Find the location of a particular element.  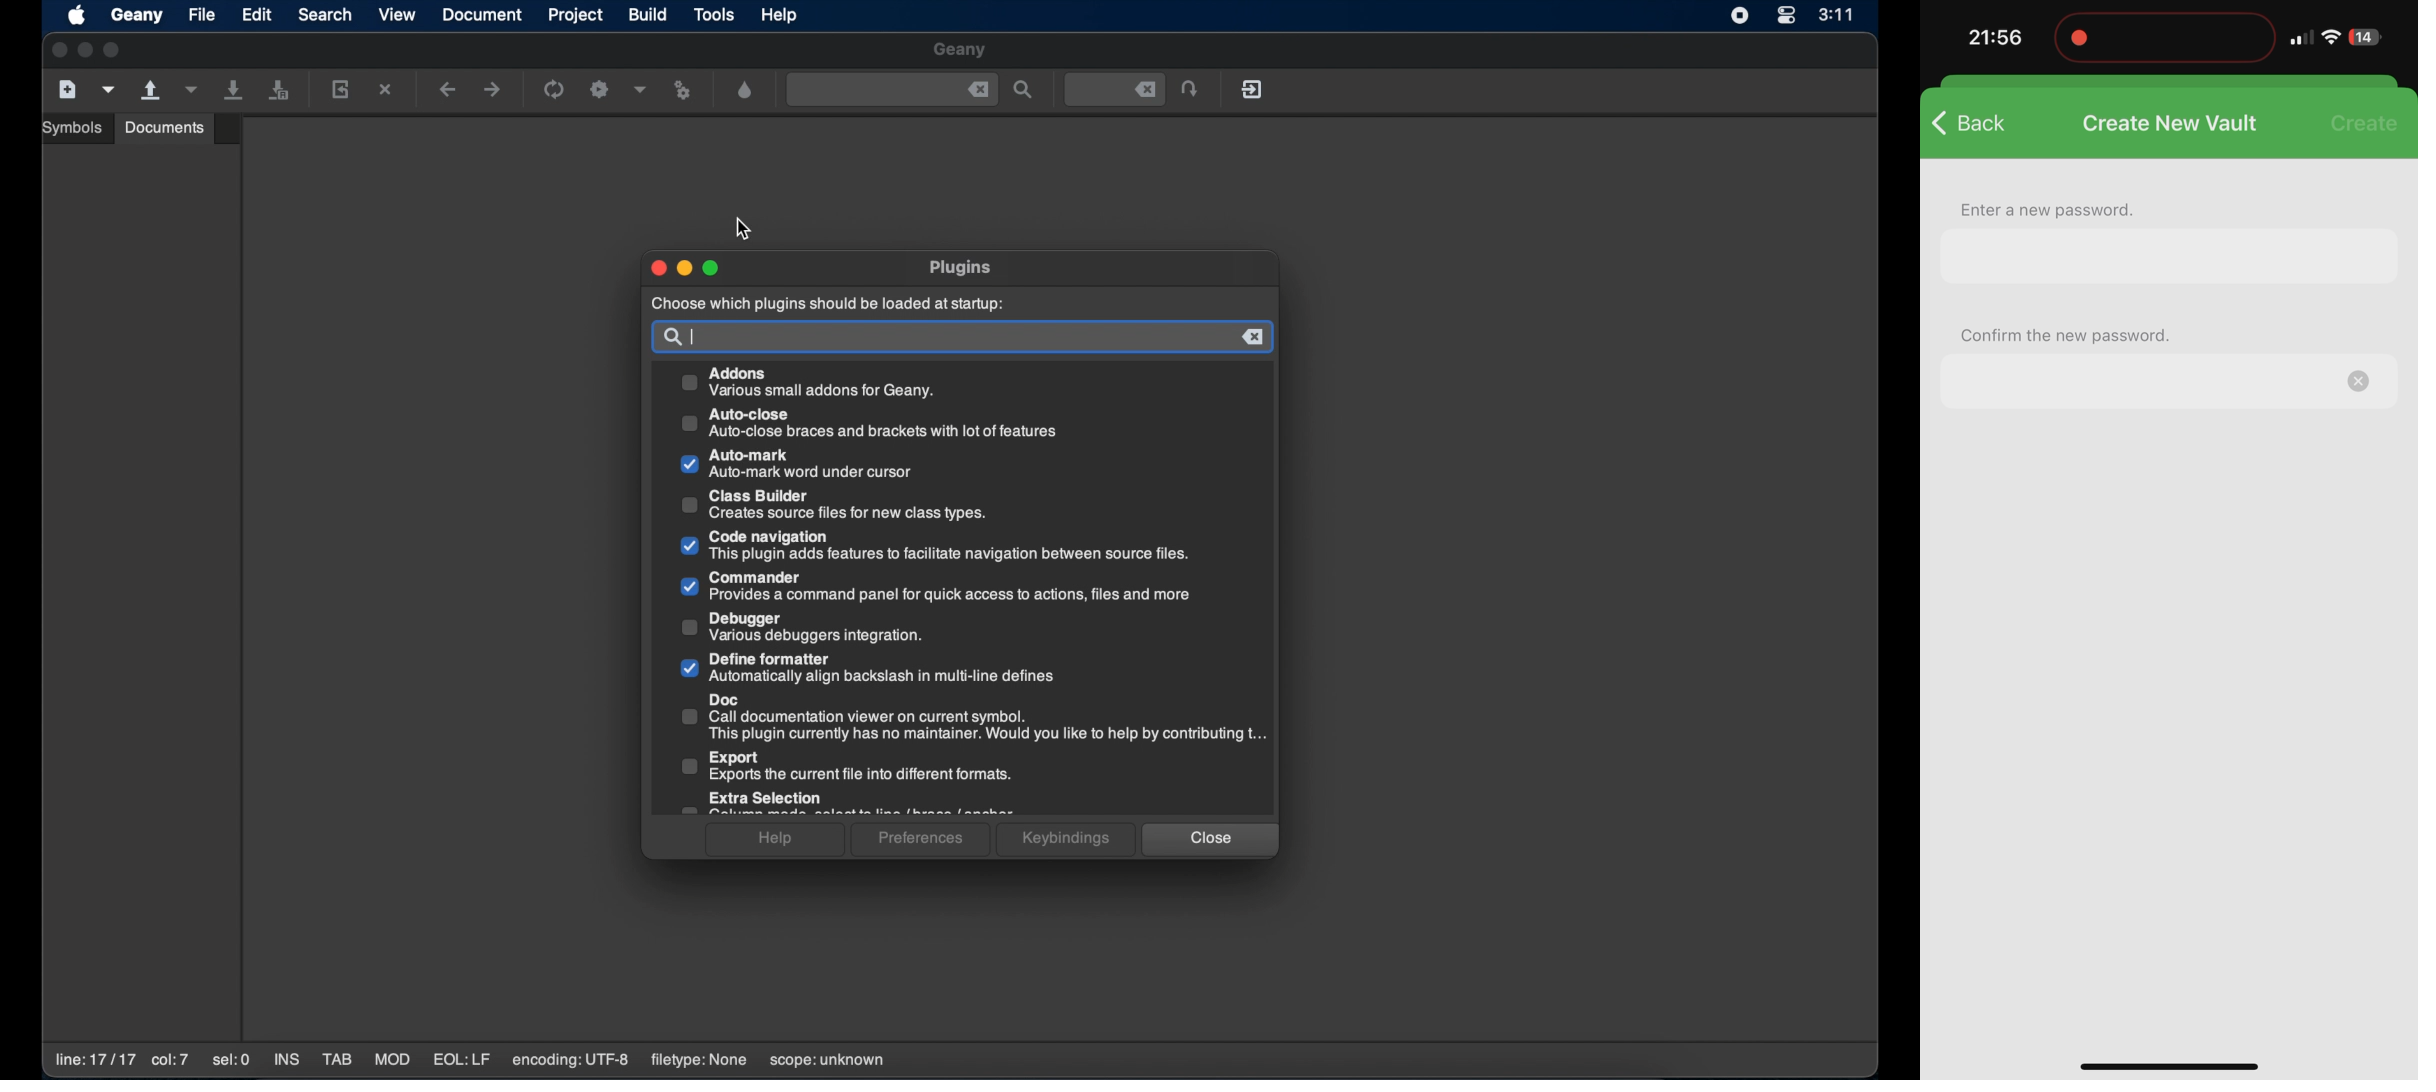

edit is located at coordinates (257, 14).